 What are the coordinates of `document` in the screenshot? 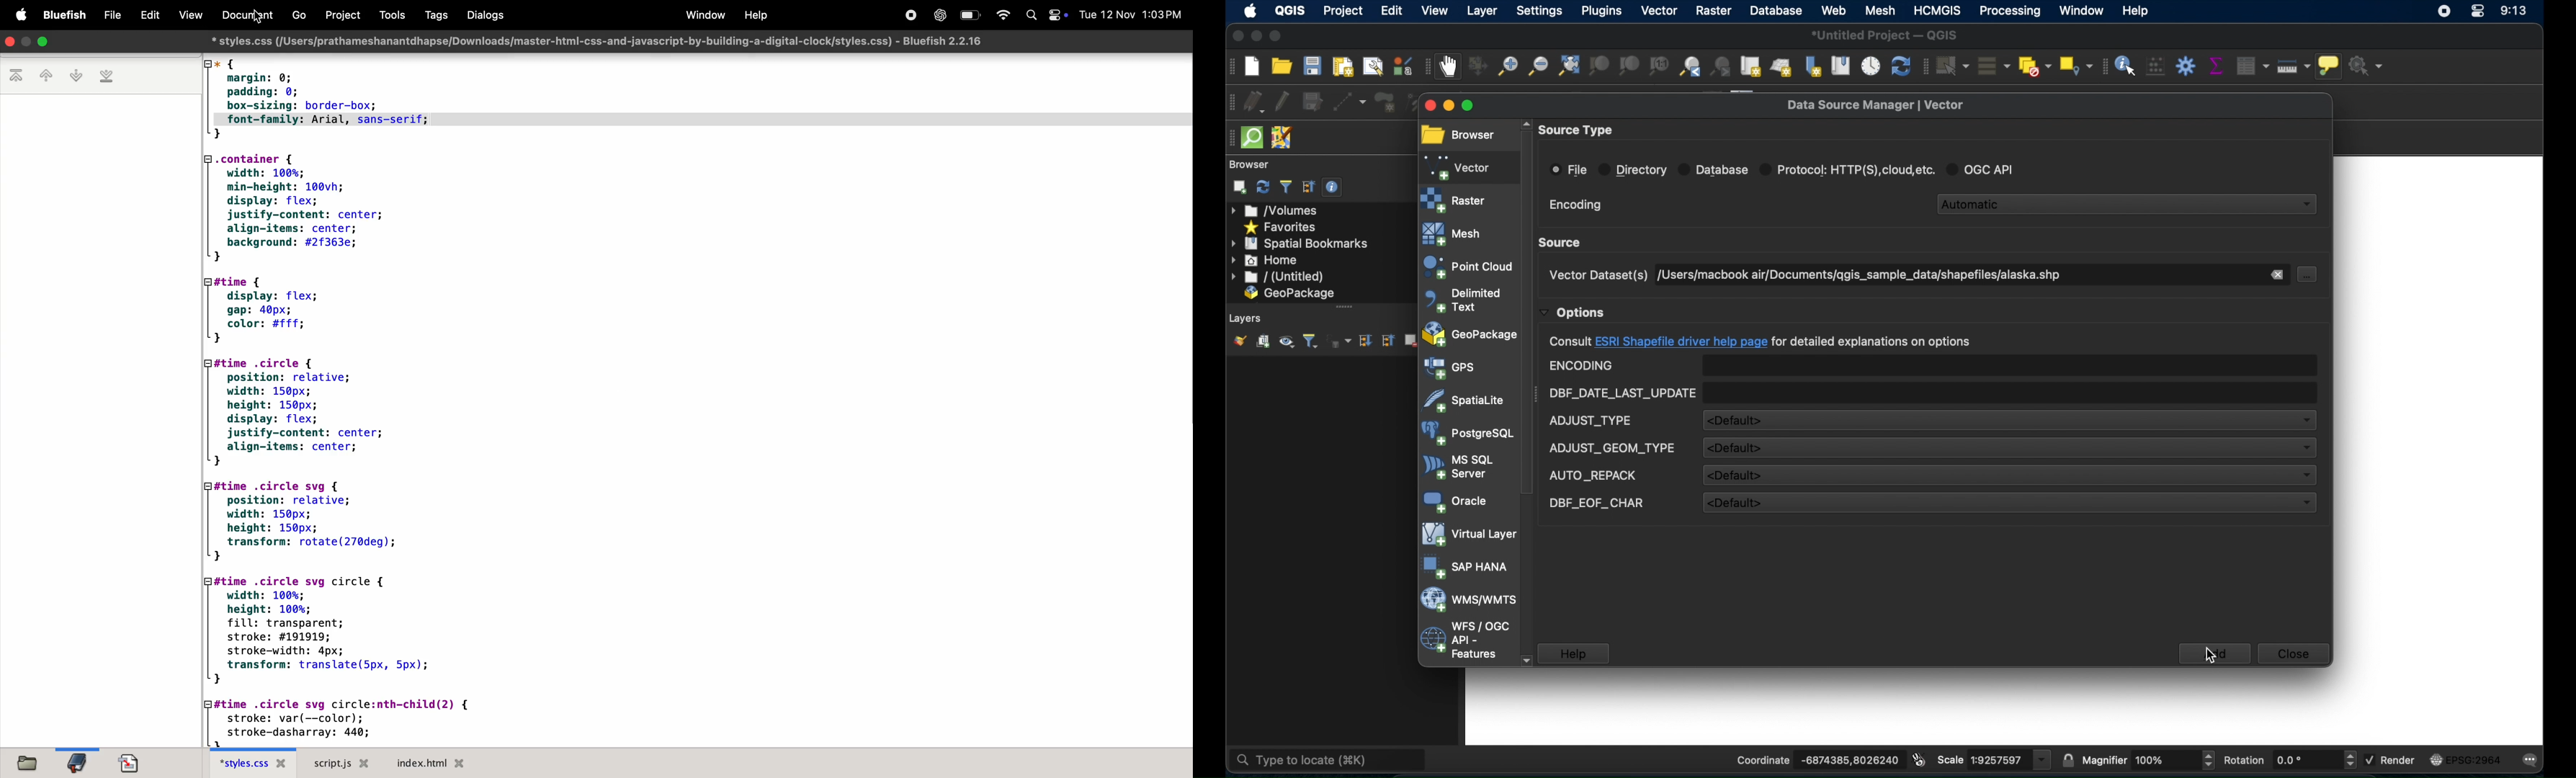 It's located at (135, 763).